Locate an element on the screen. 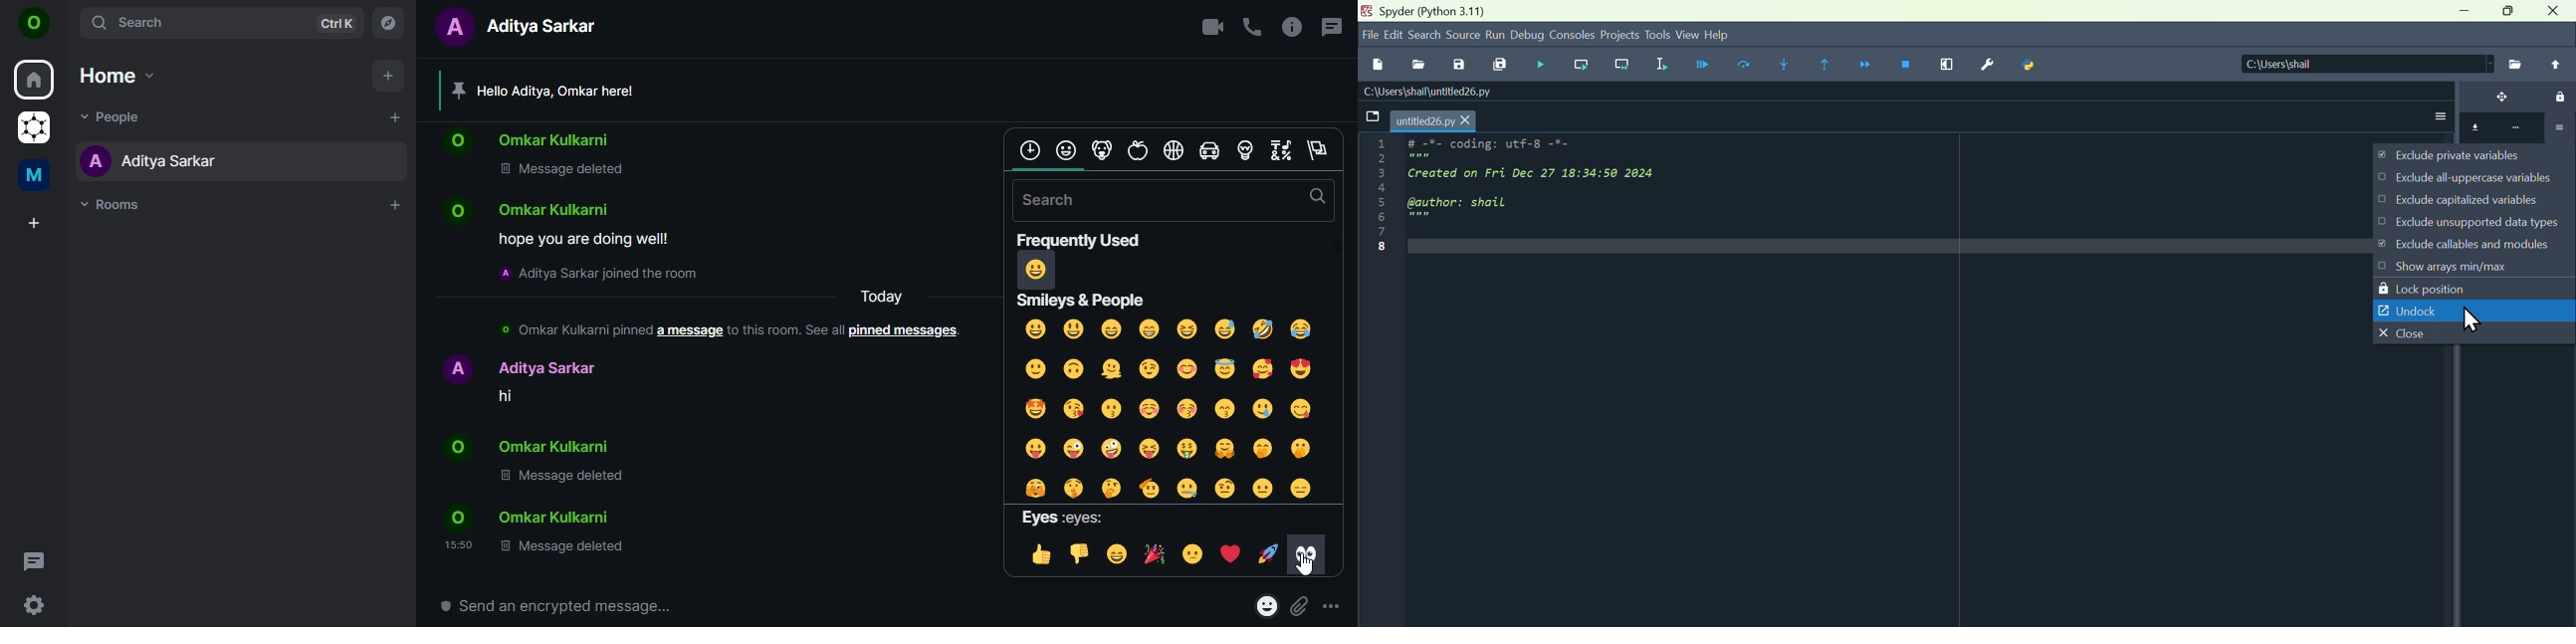  expressionless face is located at coordinates (1304, 486).